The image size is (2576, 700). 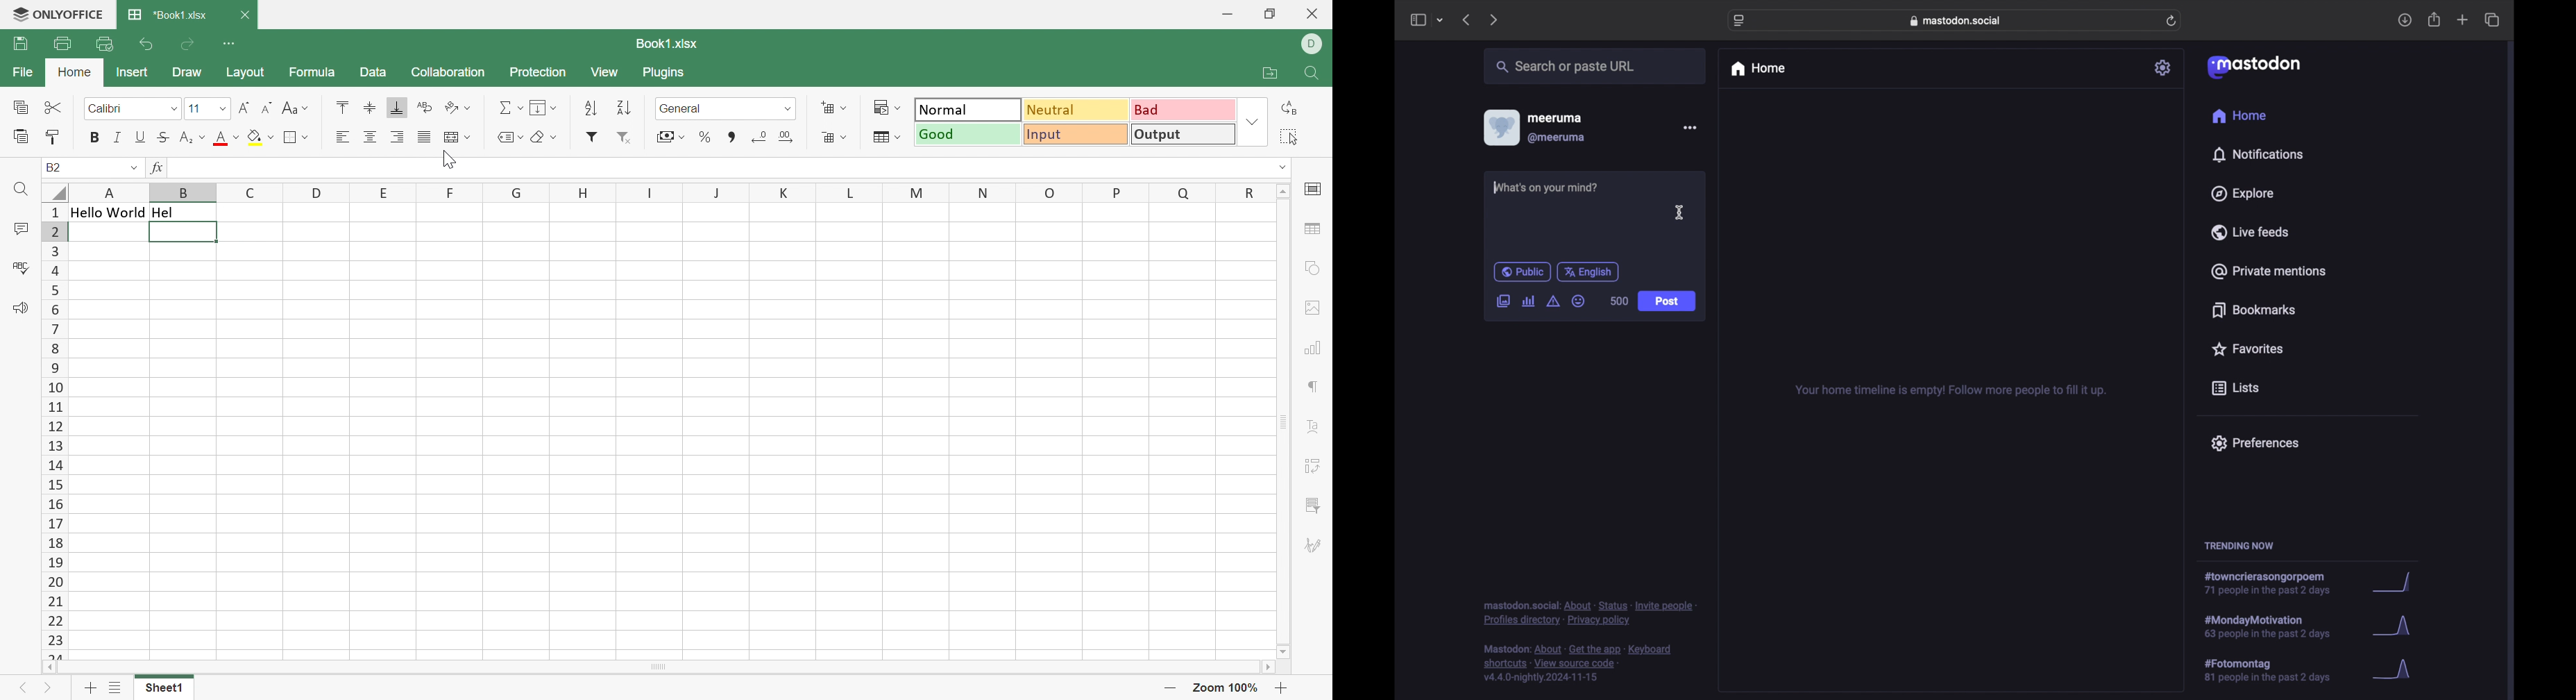 I want to click on refresh, so click(x=2171, y=21).